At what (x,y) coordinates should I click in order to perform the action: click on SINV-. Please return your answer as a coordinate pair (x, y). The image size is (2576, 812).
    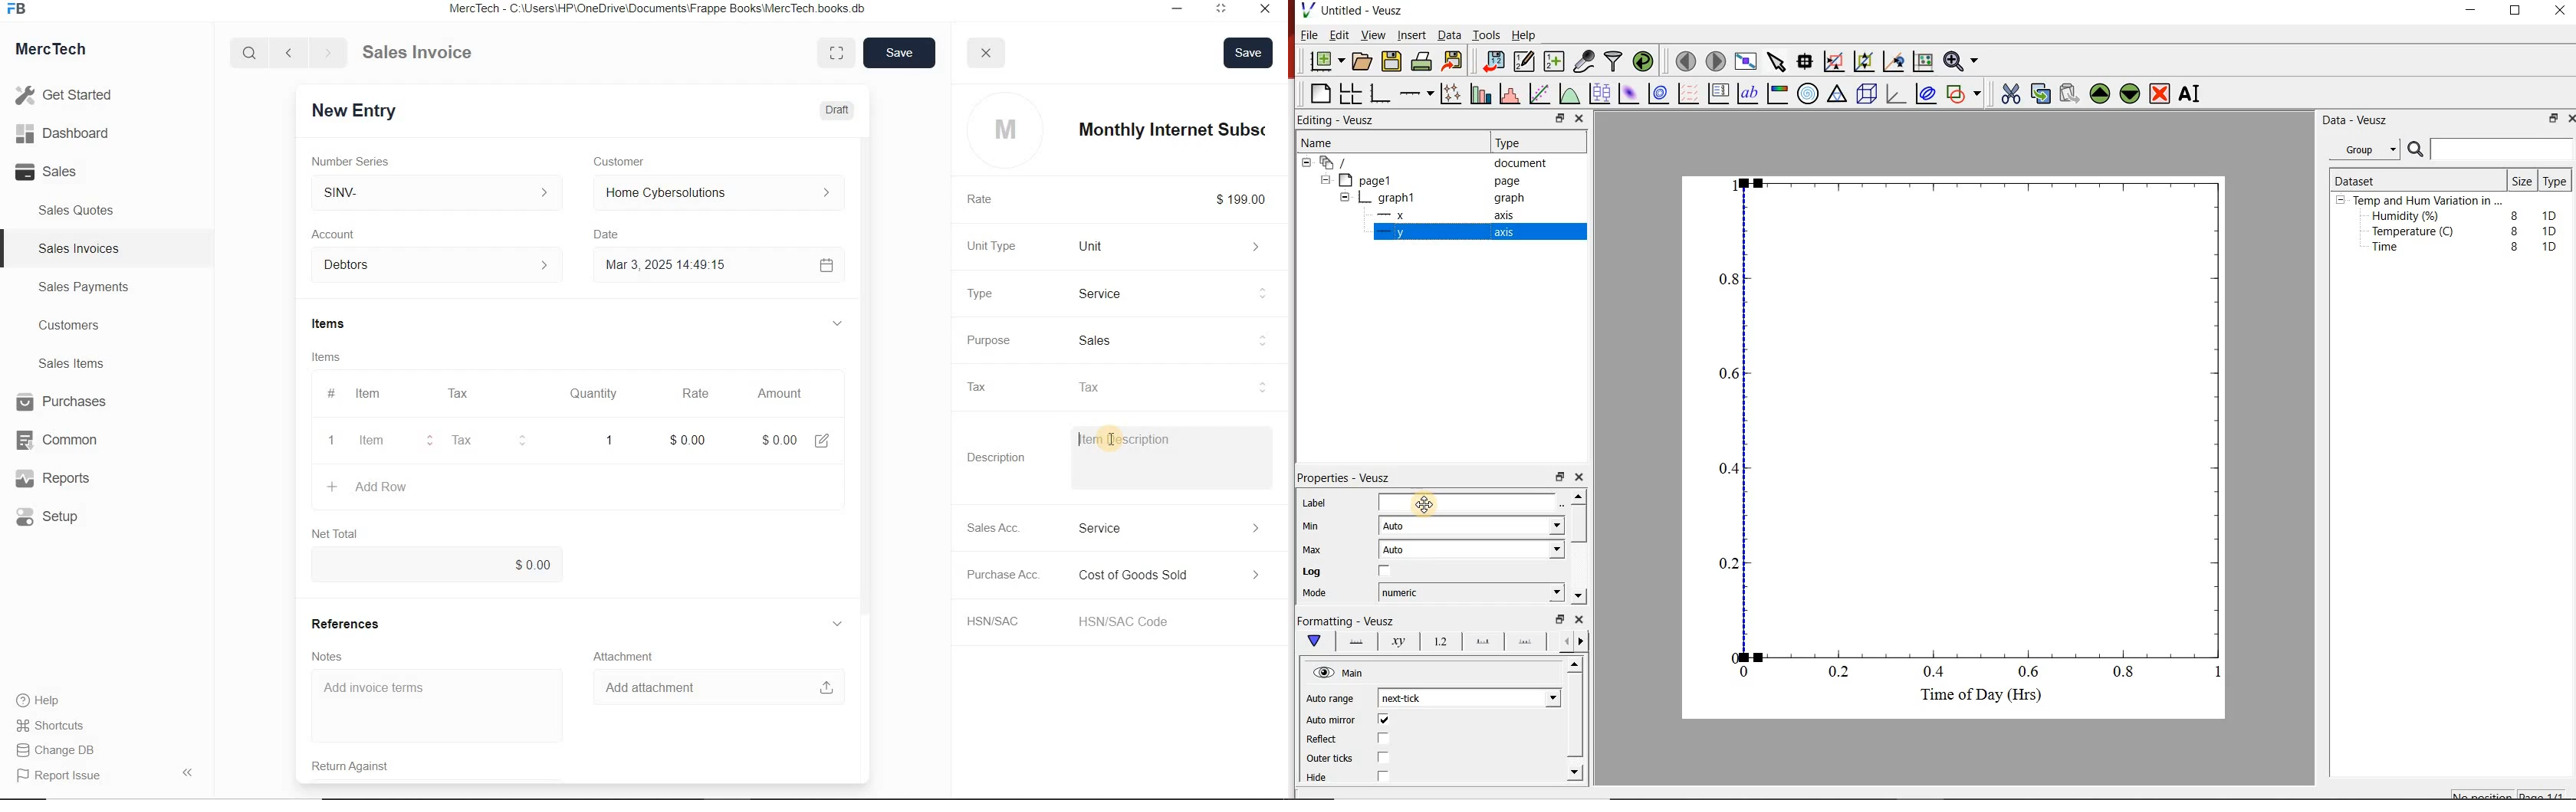
    Looking at the image, I should click on (437, 192).